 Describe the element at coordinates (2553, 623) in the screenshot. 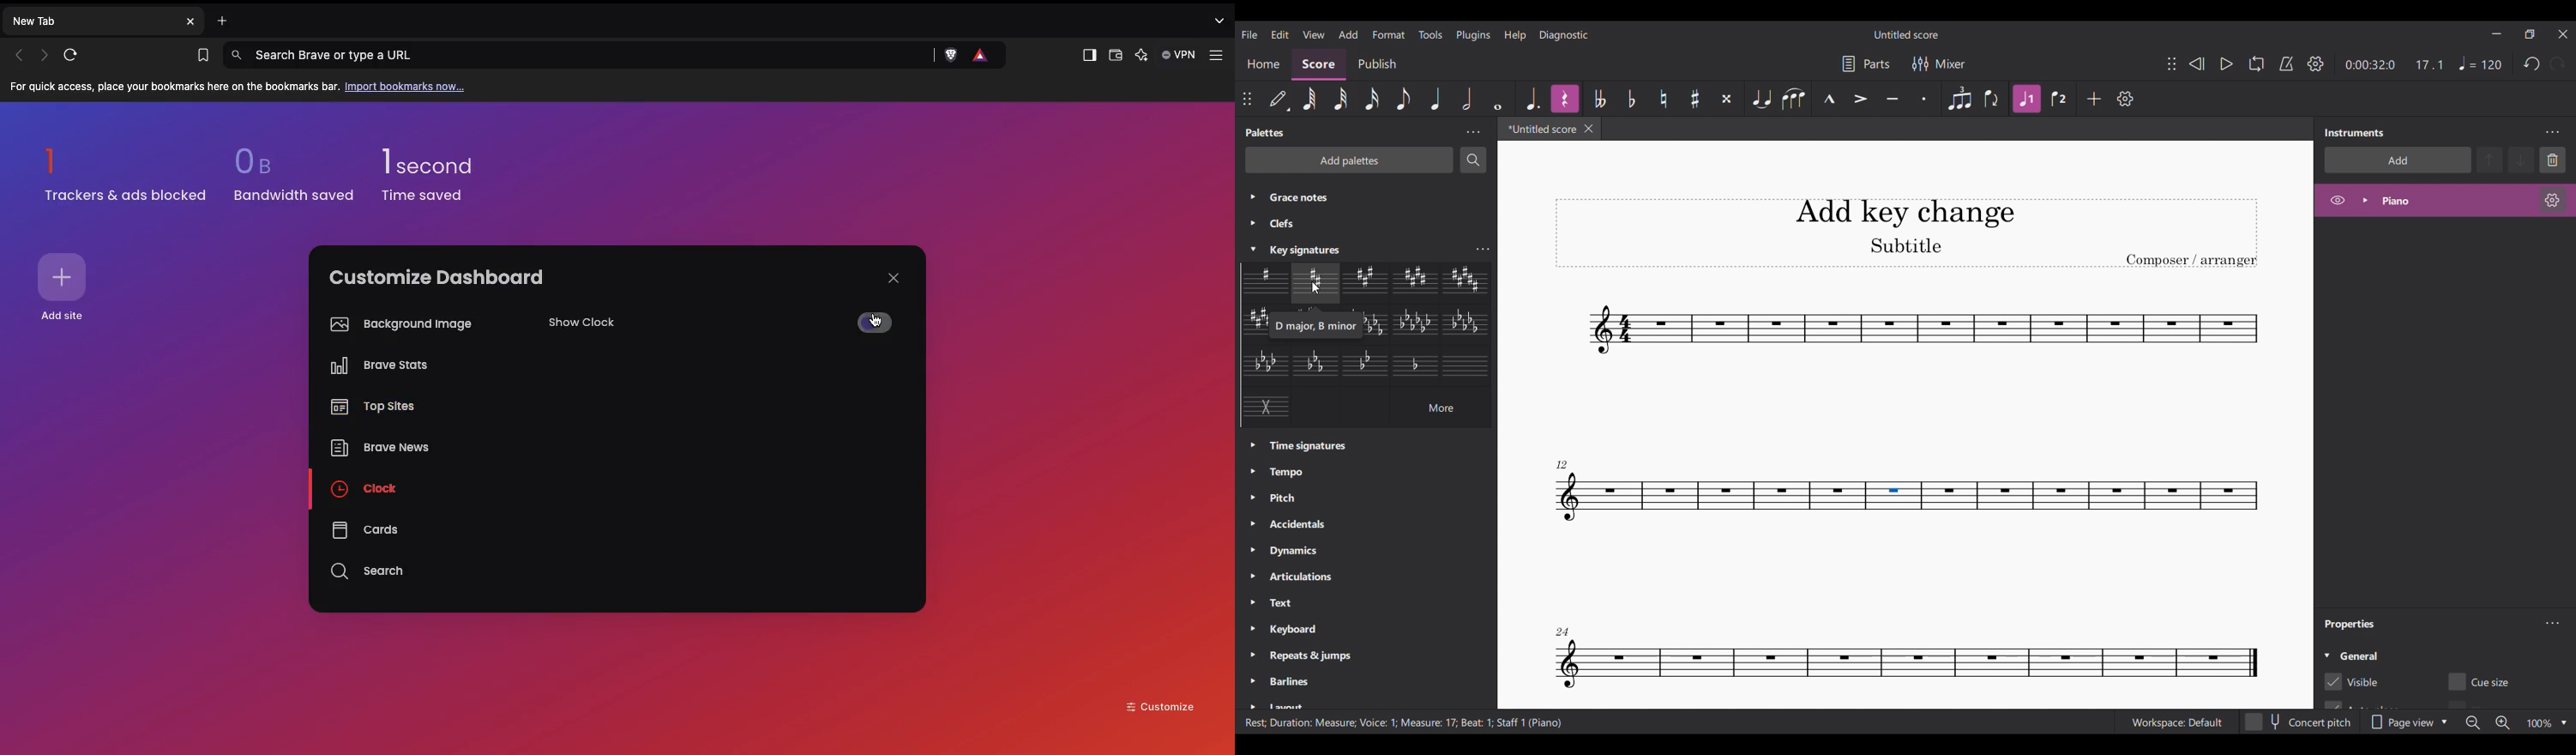

I see `Properties settings` at that location.